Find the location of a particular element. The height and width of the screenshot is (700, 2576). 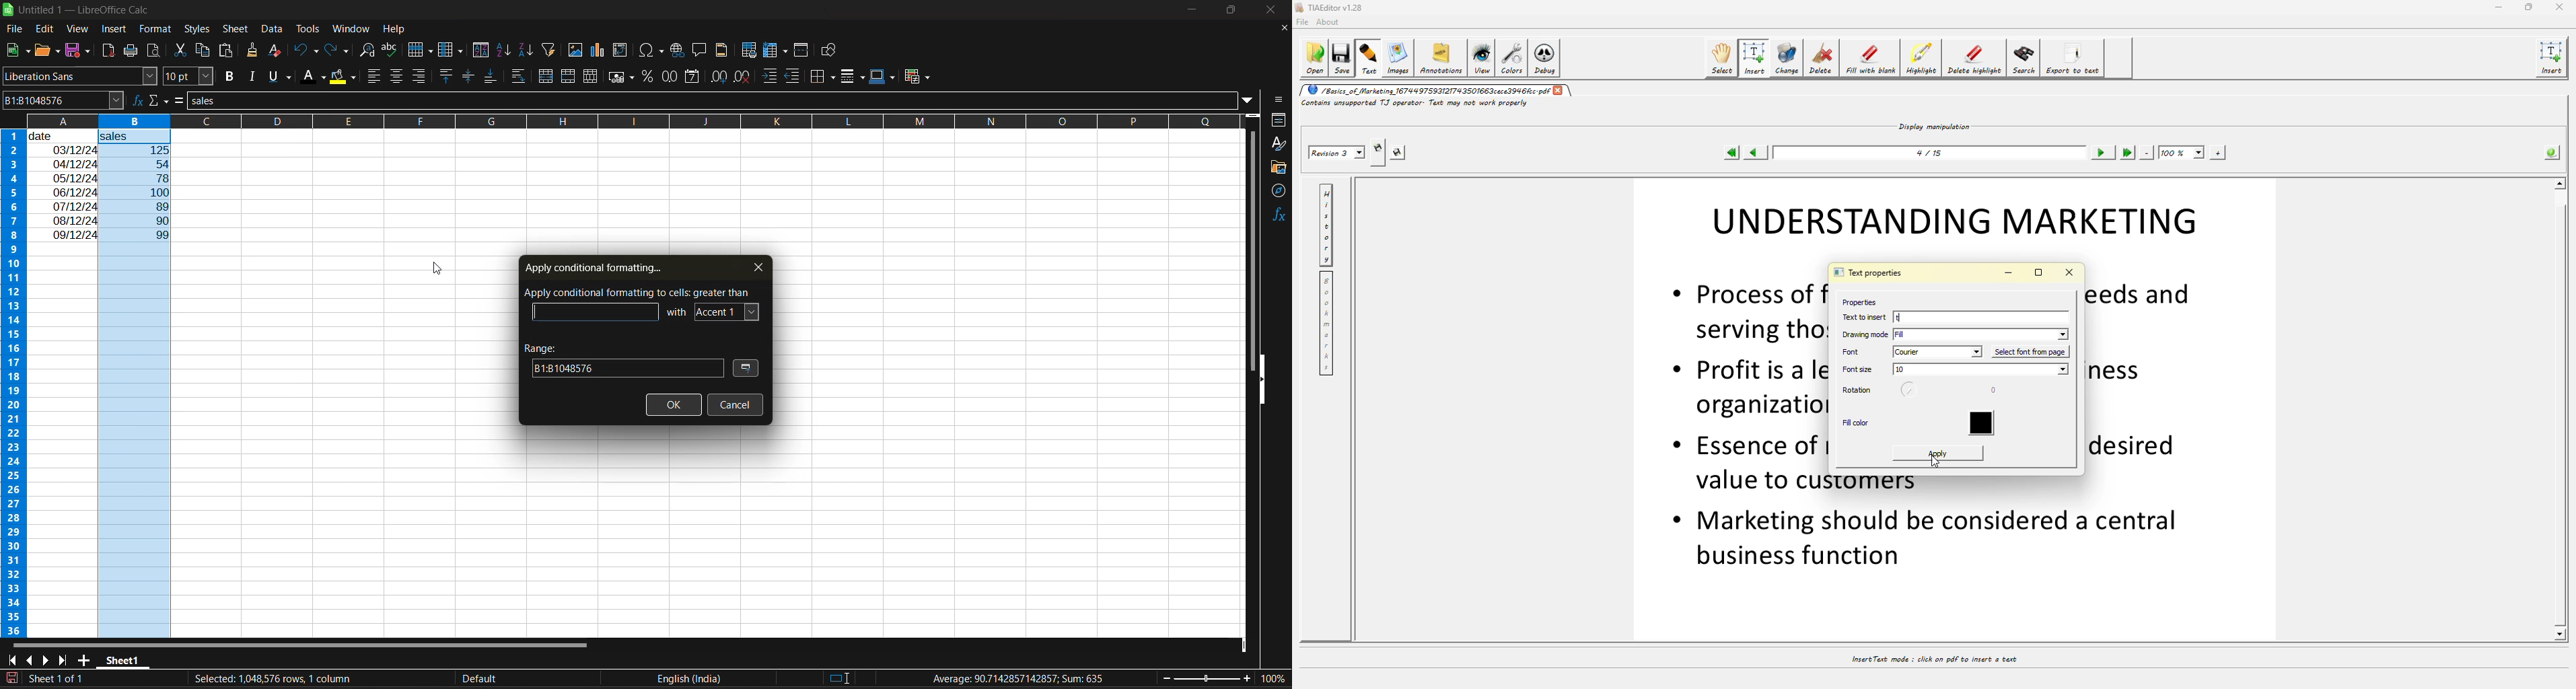

clone formatting is located at coordinates (255, 51).